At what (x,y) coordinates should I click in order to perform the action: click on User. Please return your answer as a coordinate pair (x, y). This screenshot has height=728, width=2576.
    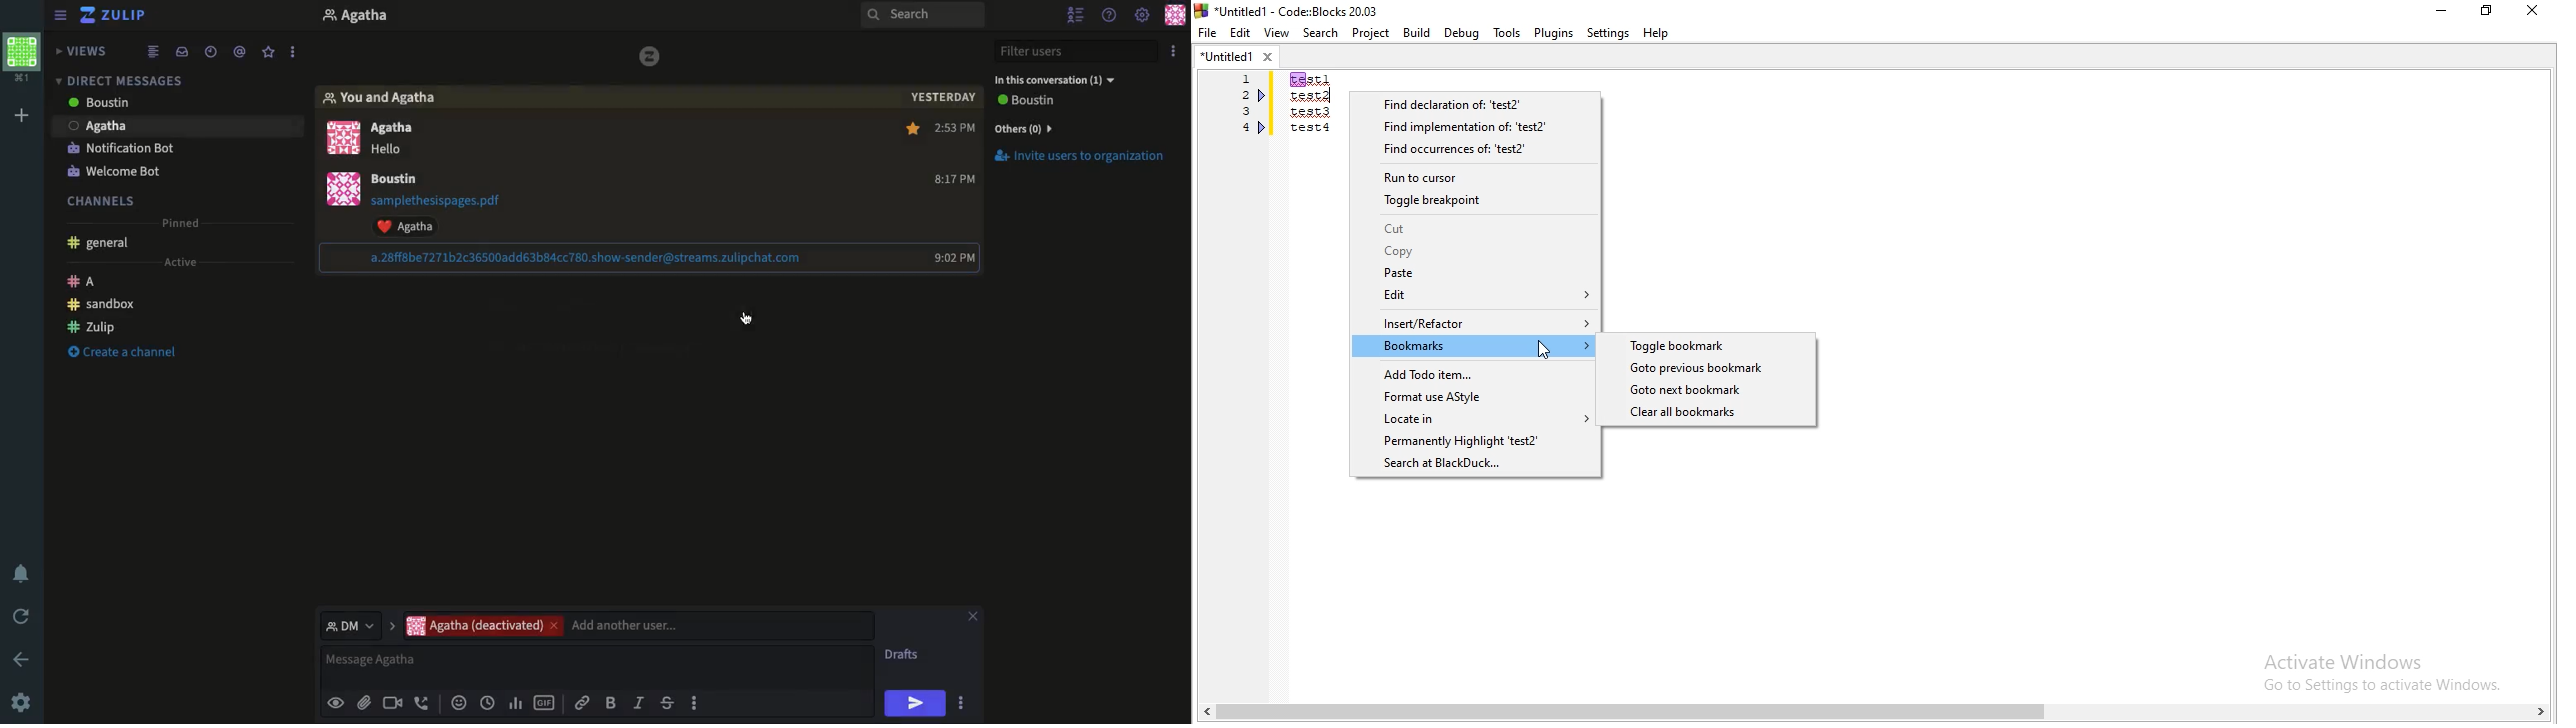
    Looking at the image, I should click on (374, 17).